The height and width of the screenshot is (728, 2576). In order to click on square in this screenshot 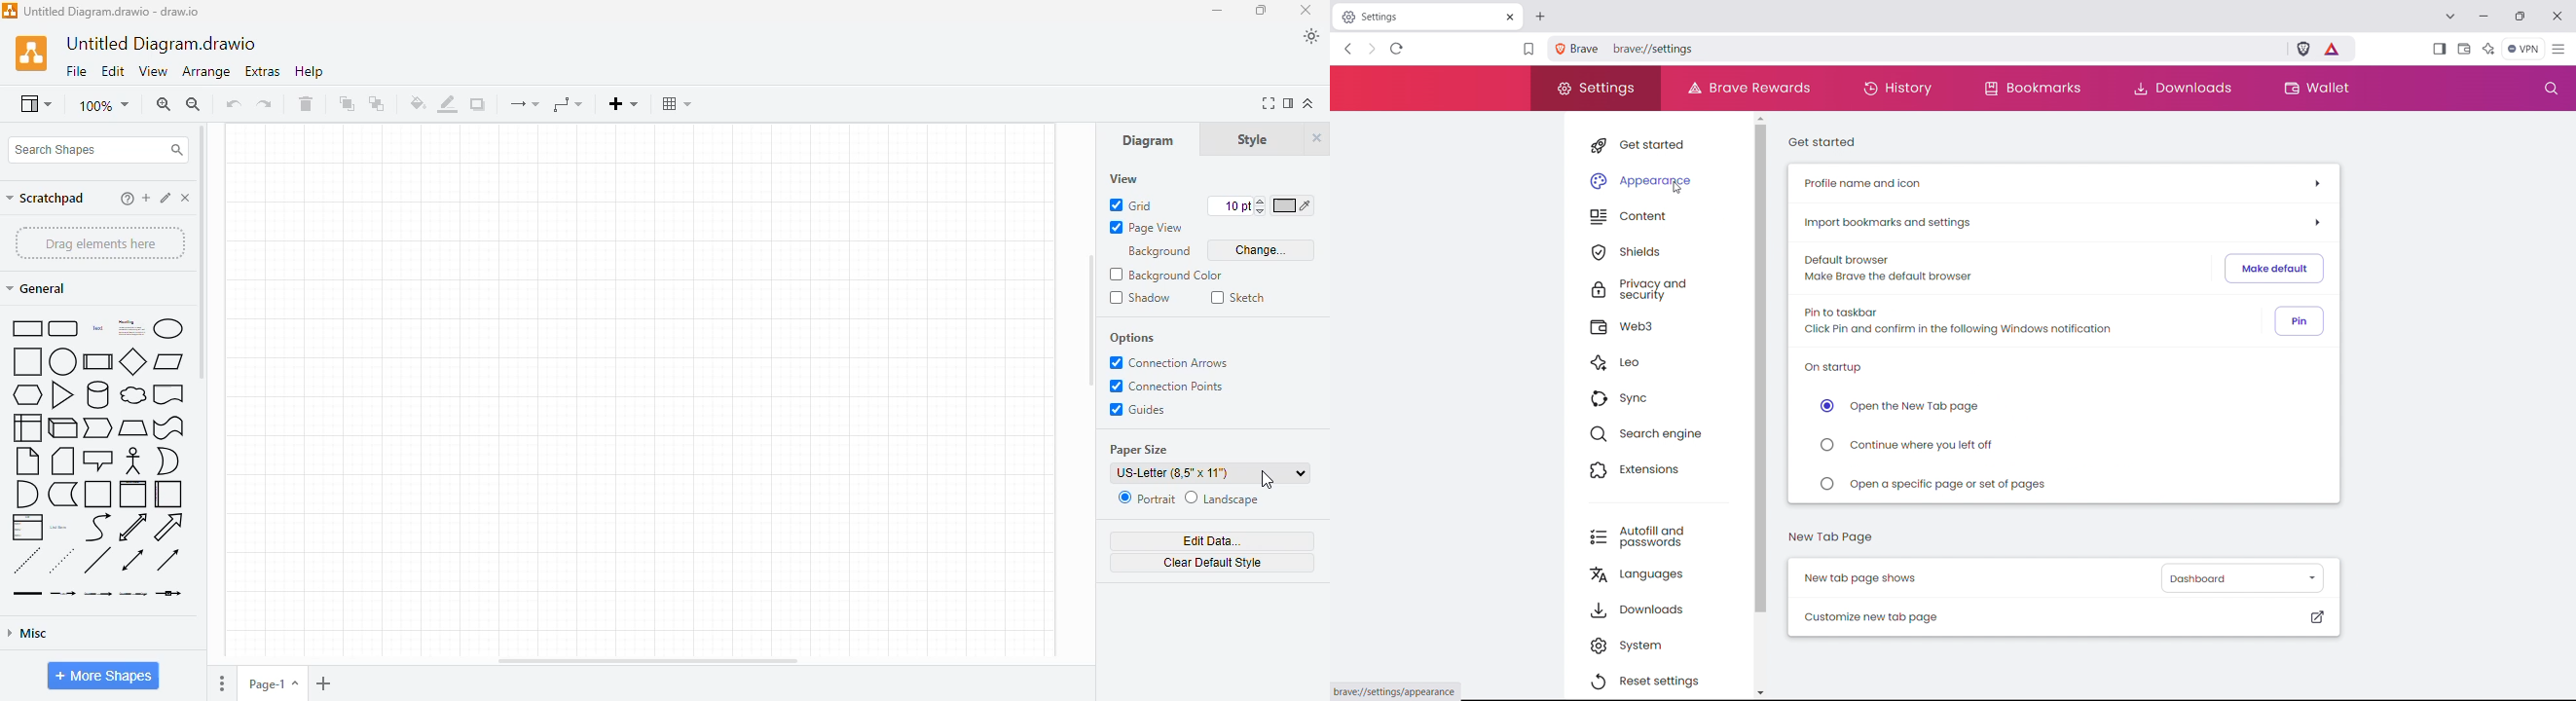, I will do `click(27, 361)`.